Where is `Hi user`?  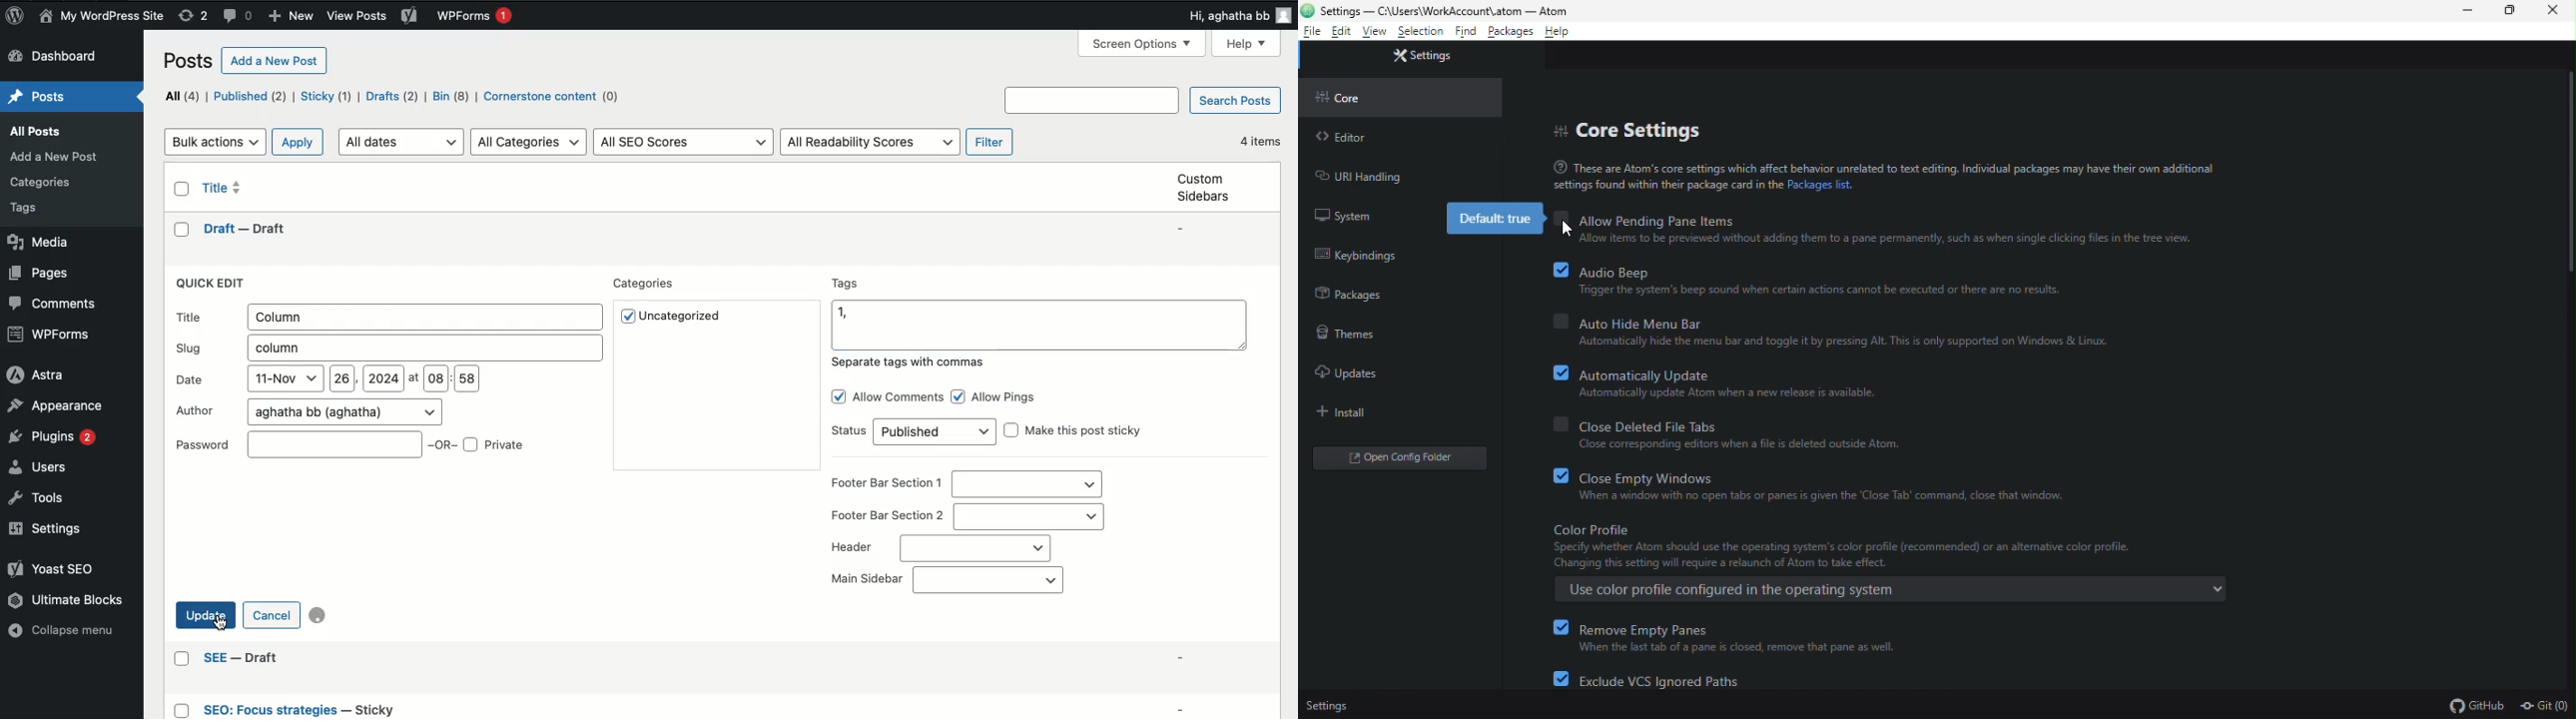
Hi user is located at coordinates (1240, 15).